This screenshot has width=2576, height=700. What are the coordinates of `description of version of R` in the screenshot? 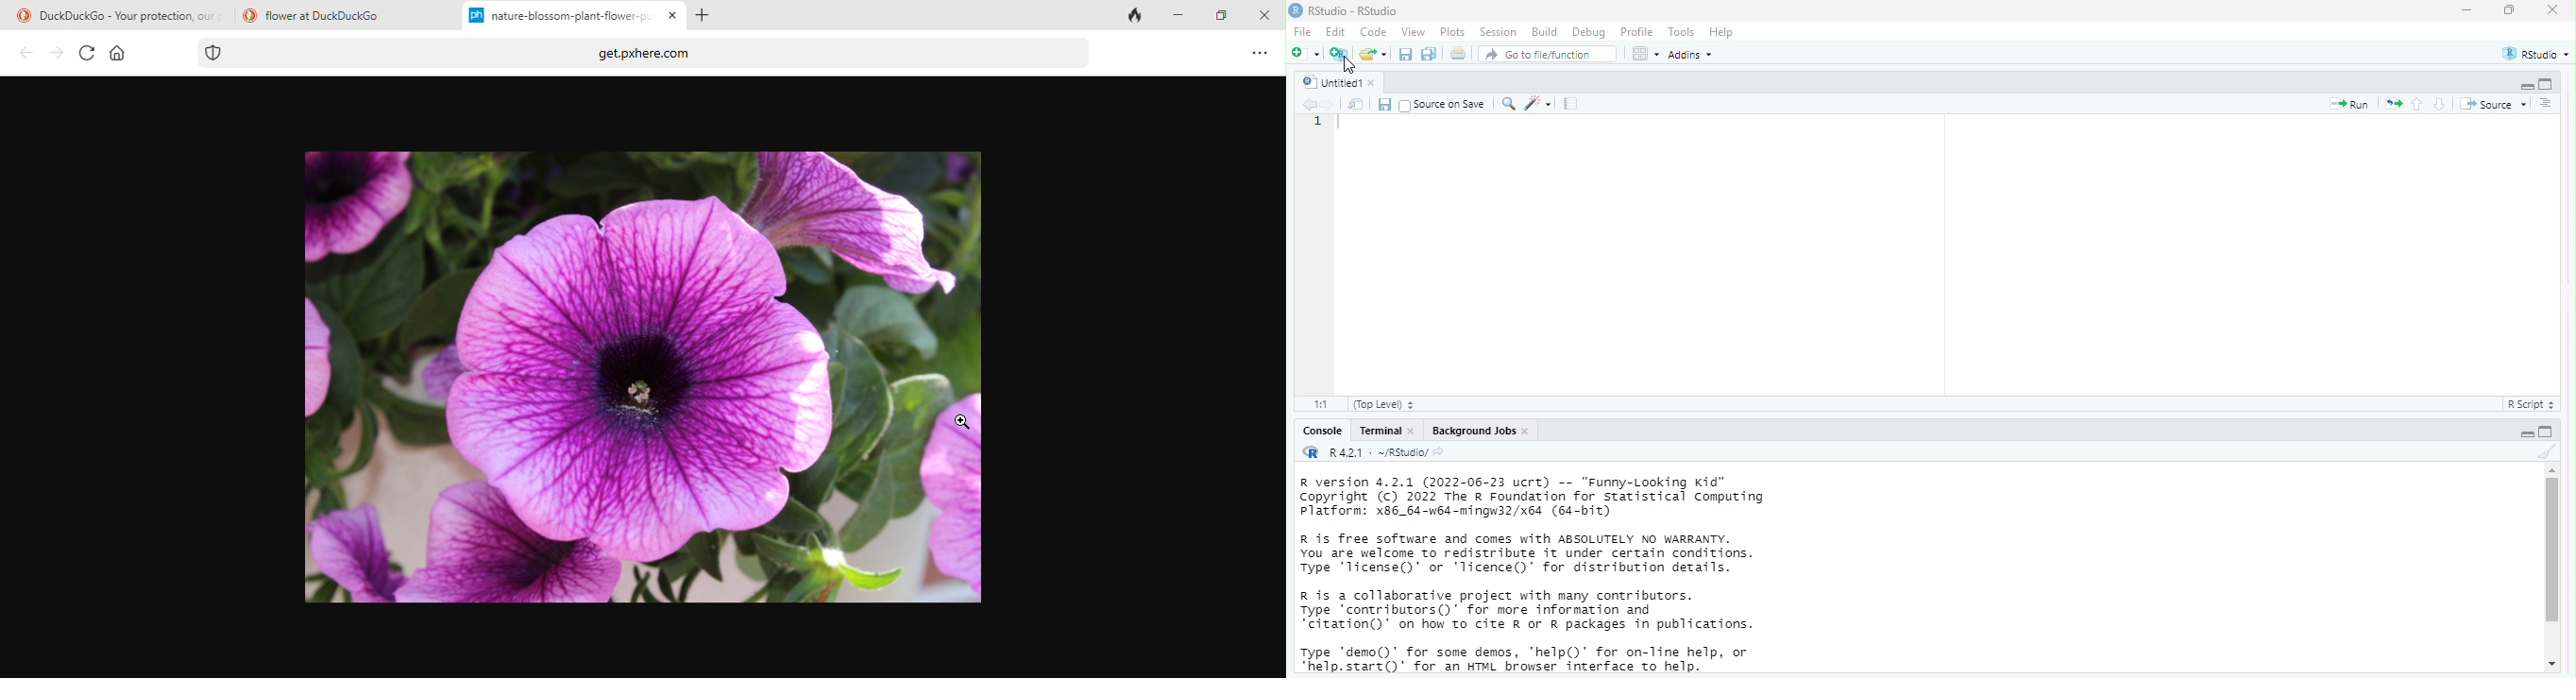 It's located at (1548, 496).